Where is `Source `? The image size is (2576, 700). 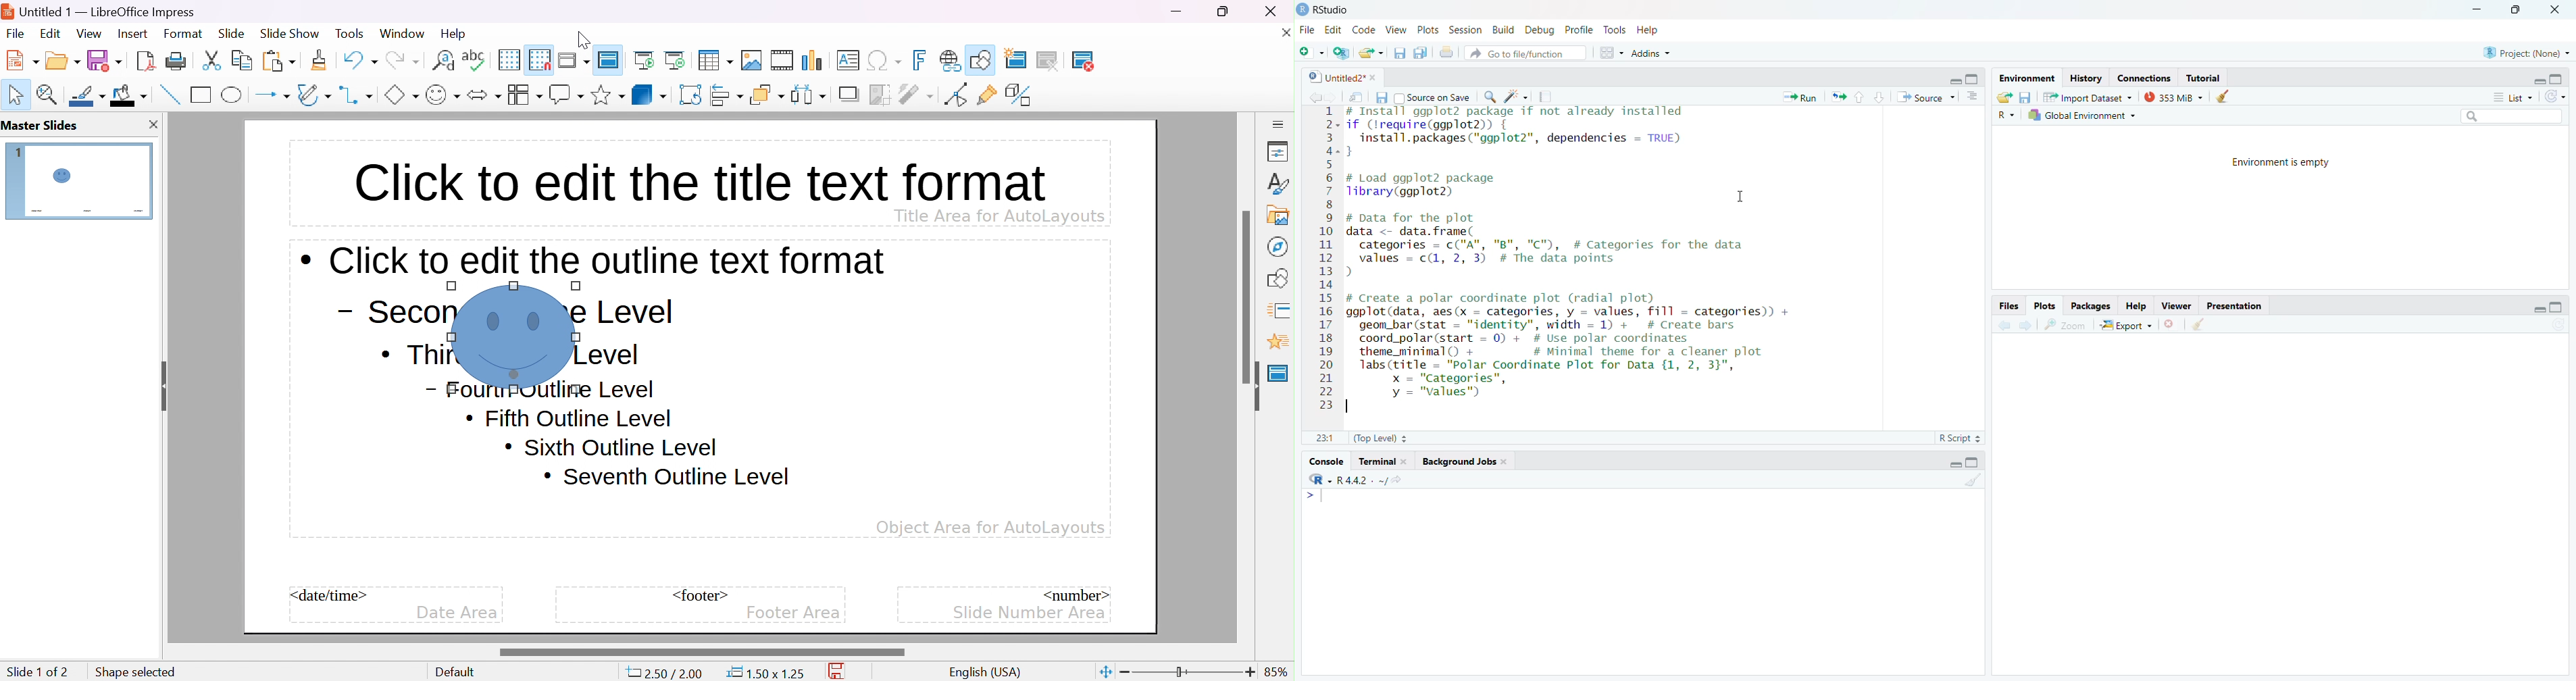
Source  is located at coordinates (1925, 97).